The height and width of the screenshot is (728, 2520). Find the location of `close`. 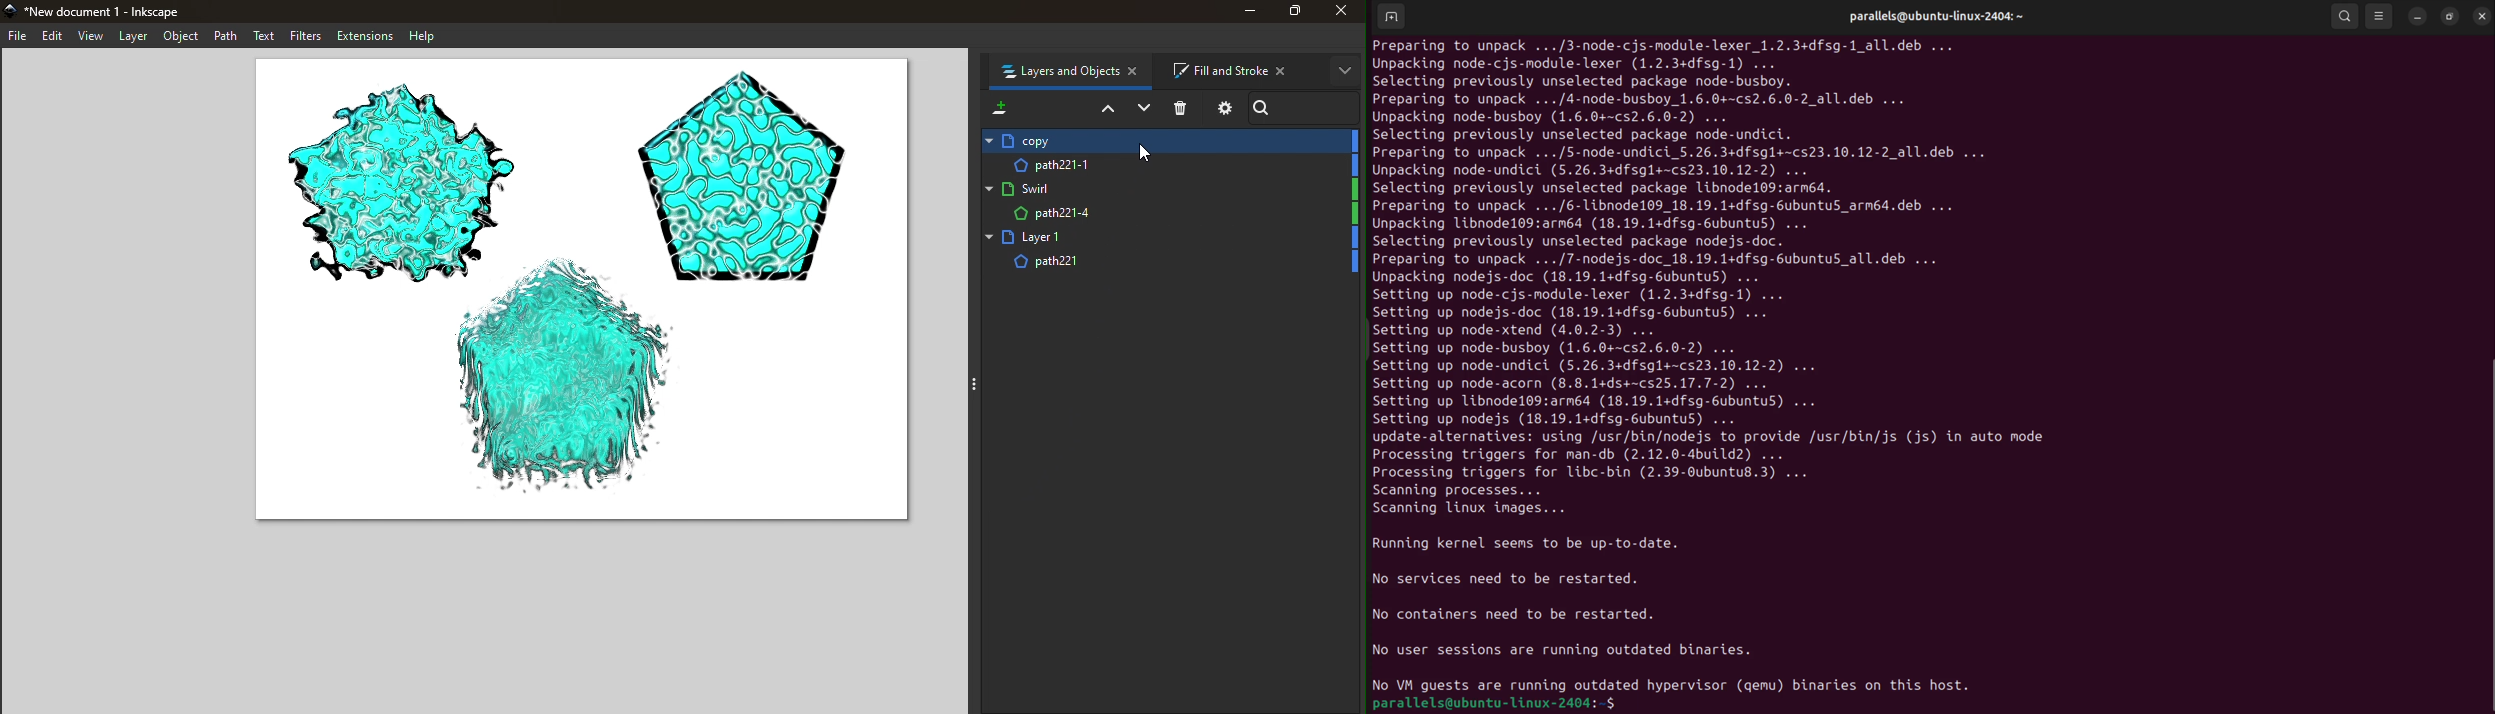

close is located at coordinates (2480, 16).